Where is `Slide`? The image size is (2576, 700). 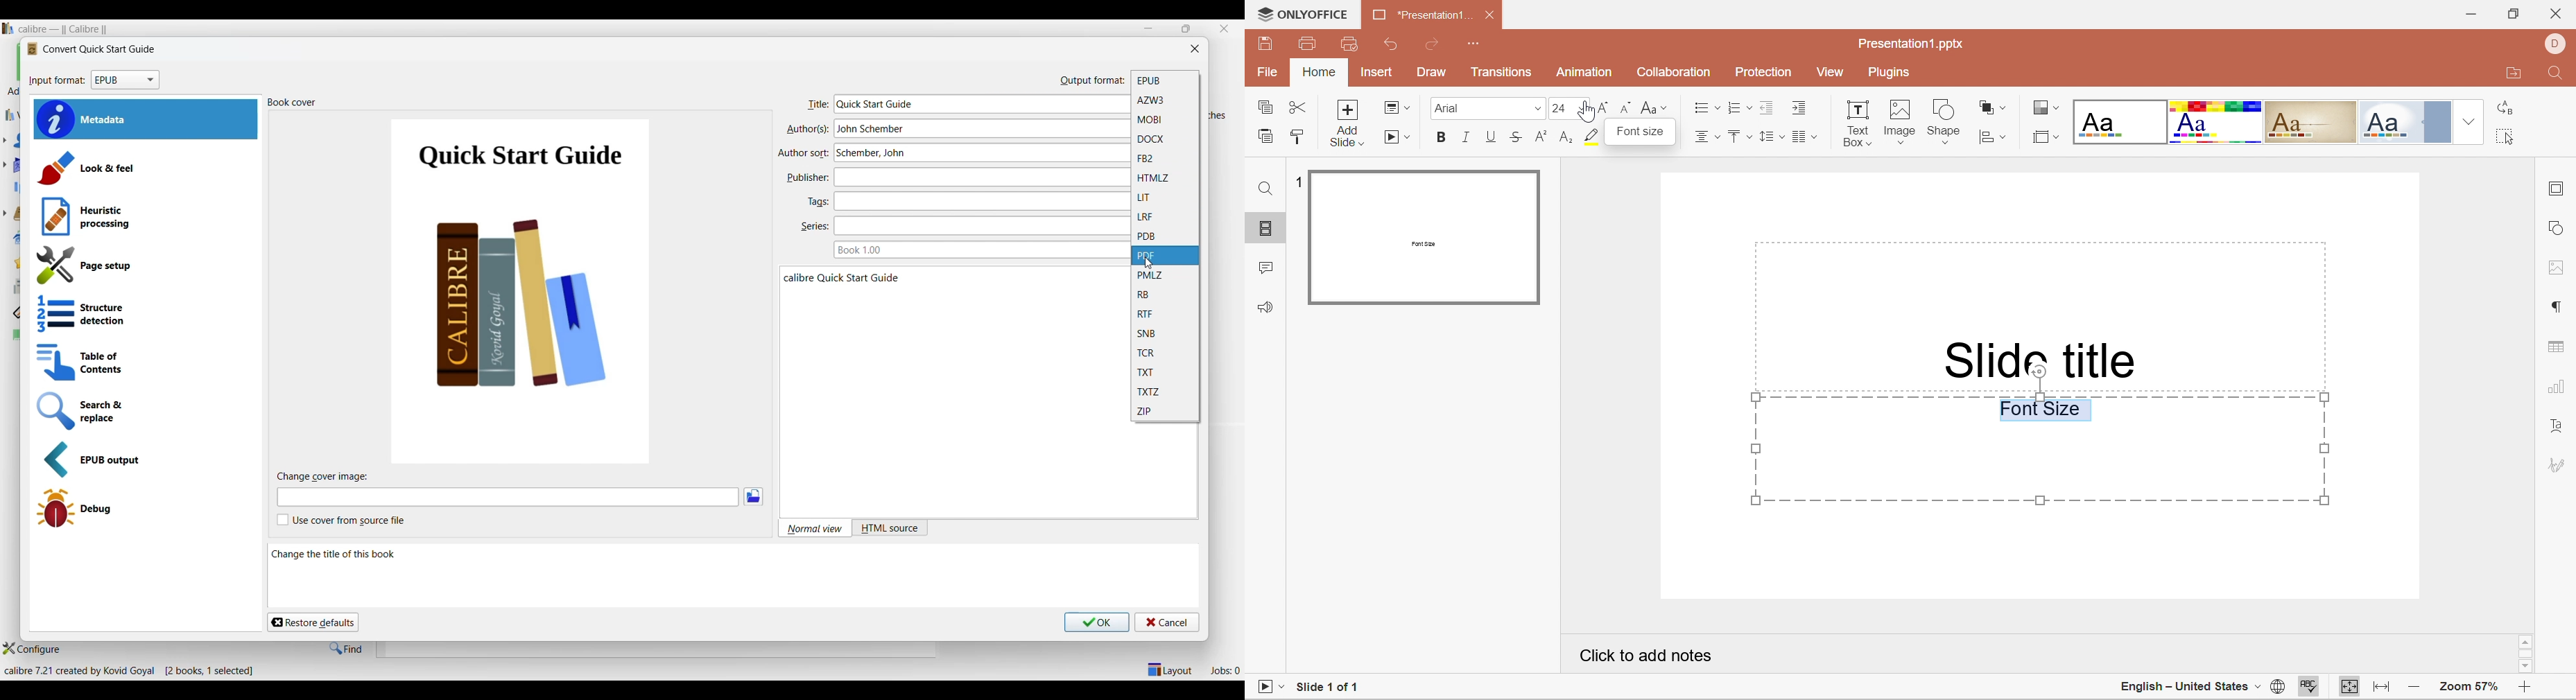 Slide is located at coordinates (1426, 237).